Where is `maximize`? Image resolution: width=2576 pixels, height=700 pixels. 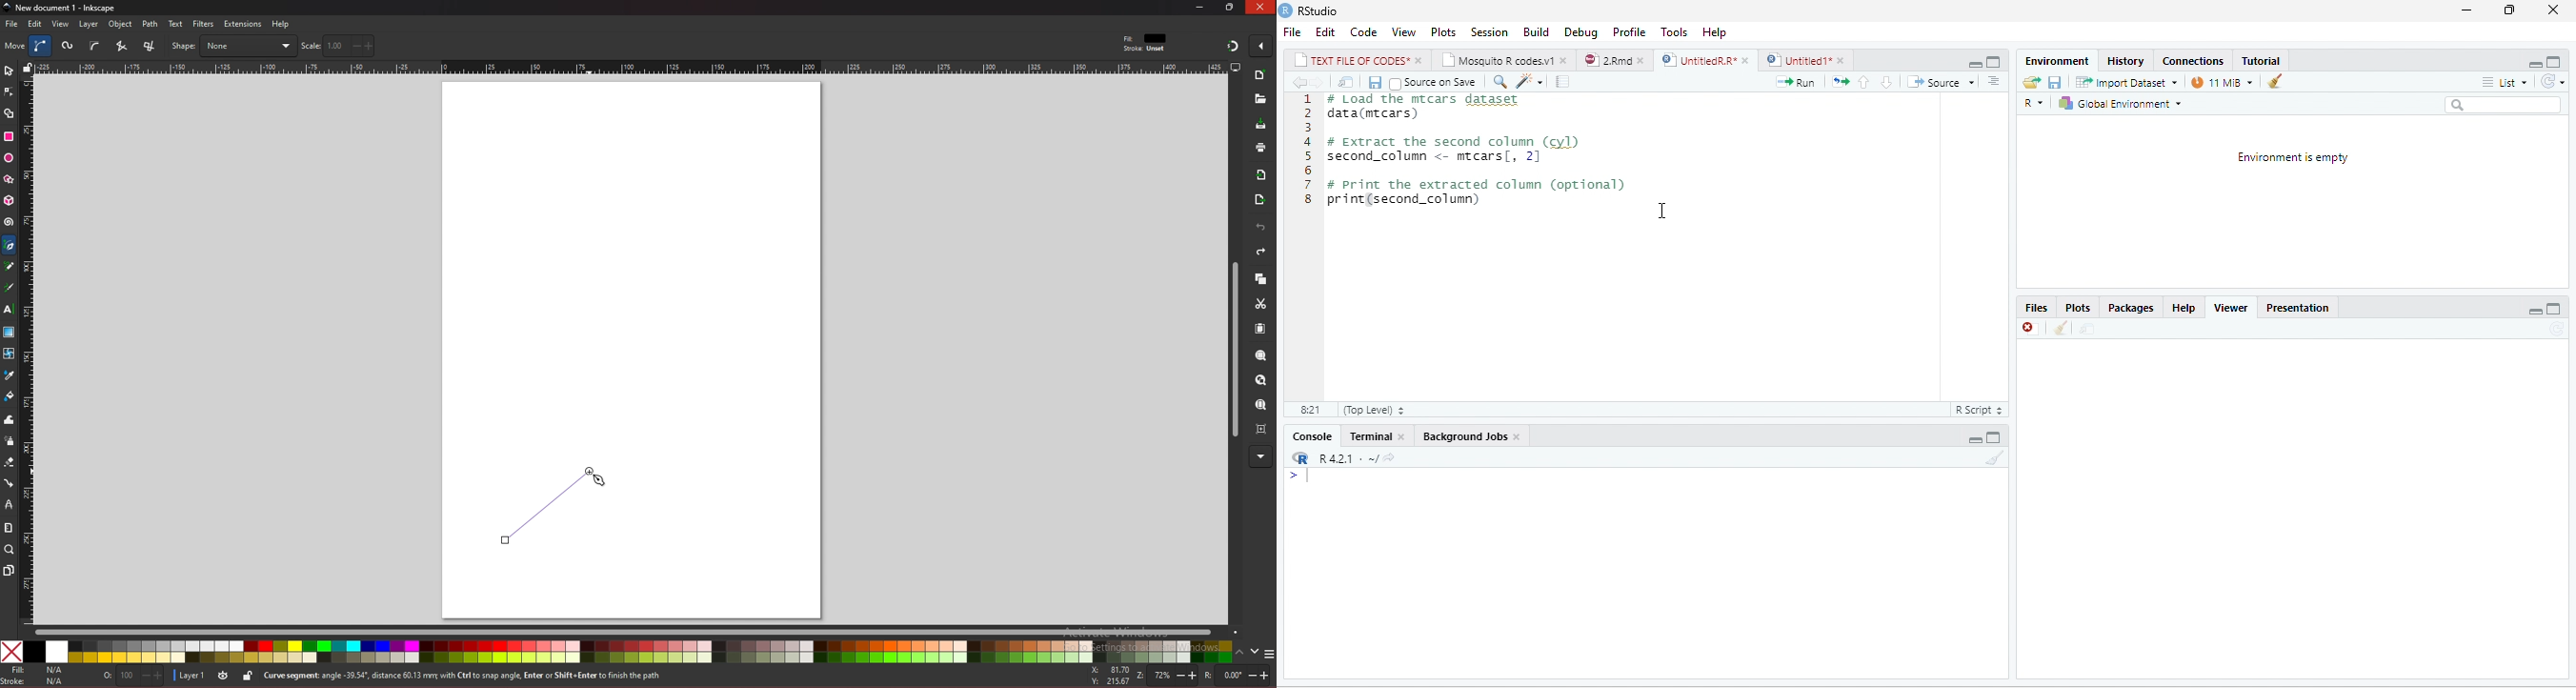
maximize is located at coordinates (2556, 308).